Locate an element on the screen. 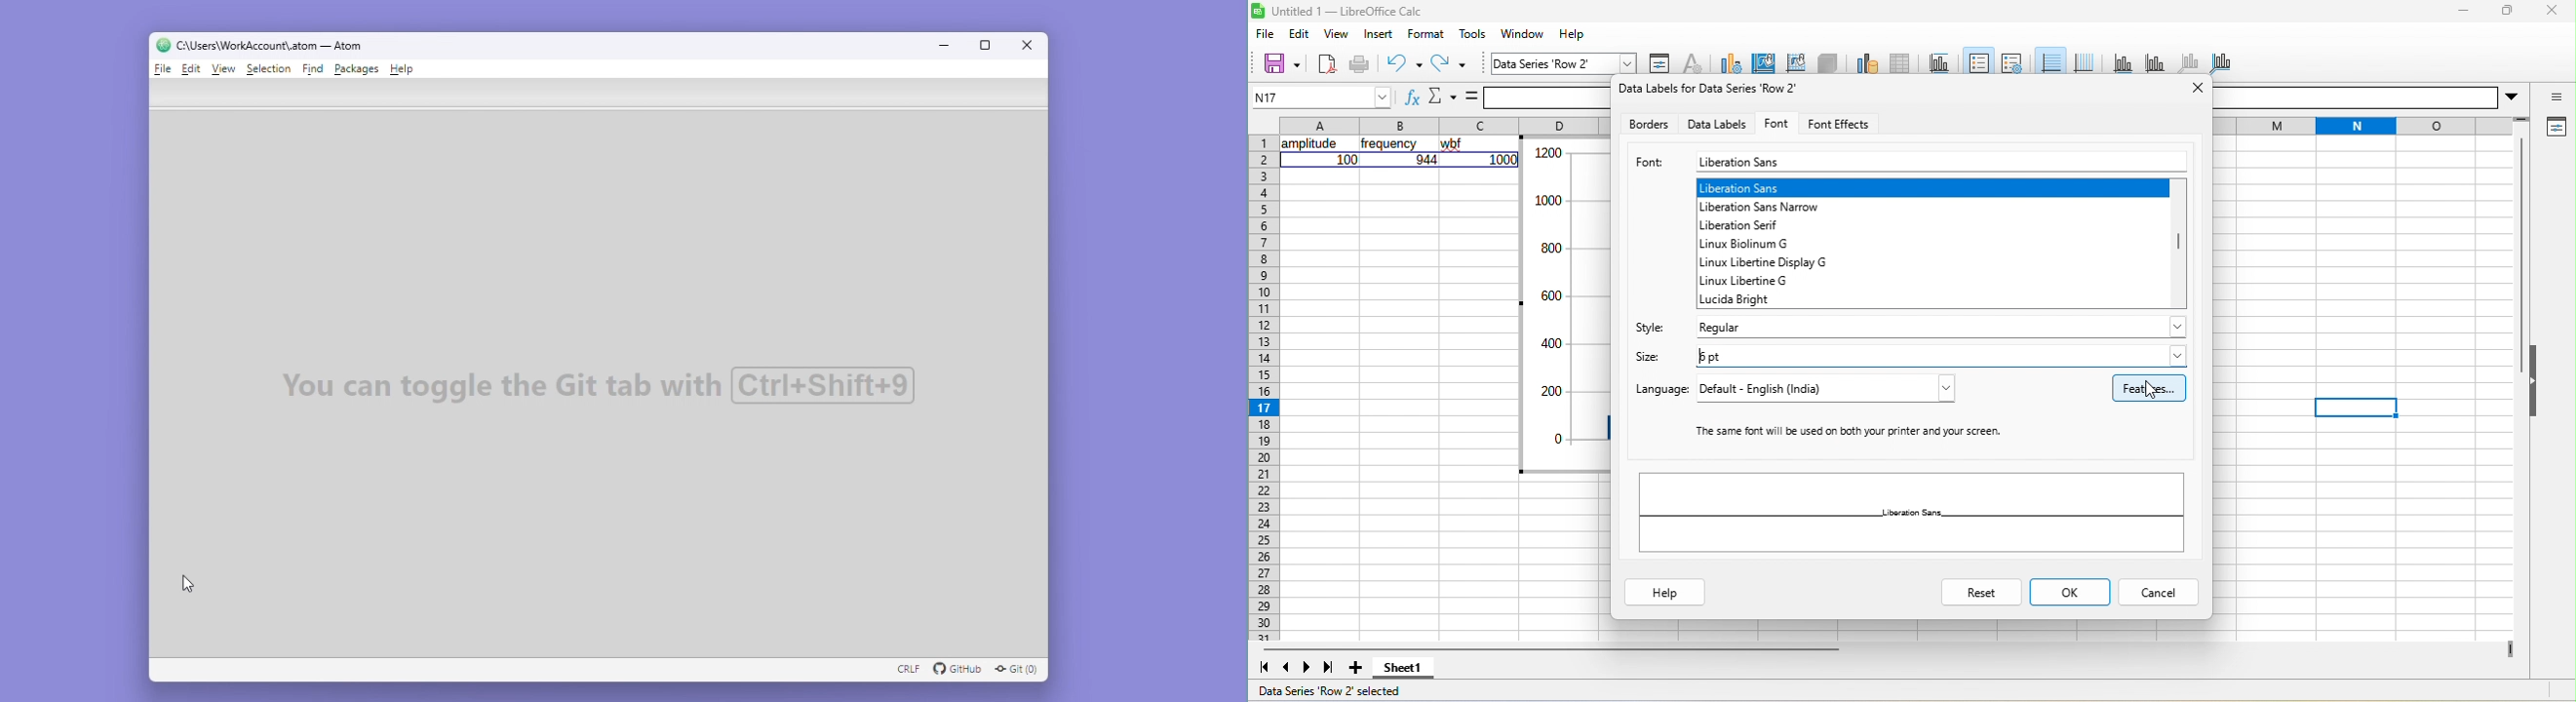 Image resolution: width=2576 pixels, height=728 pixels. first sheet is located at coordinates (1265, 668).